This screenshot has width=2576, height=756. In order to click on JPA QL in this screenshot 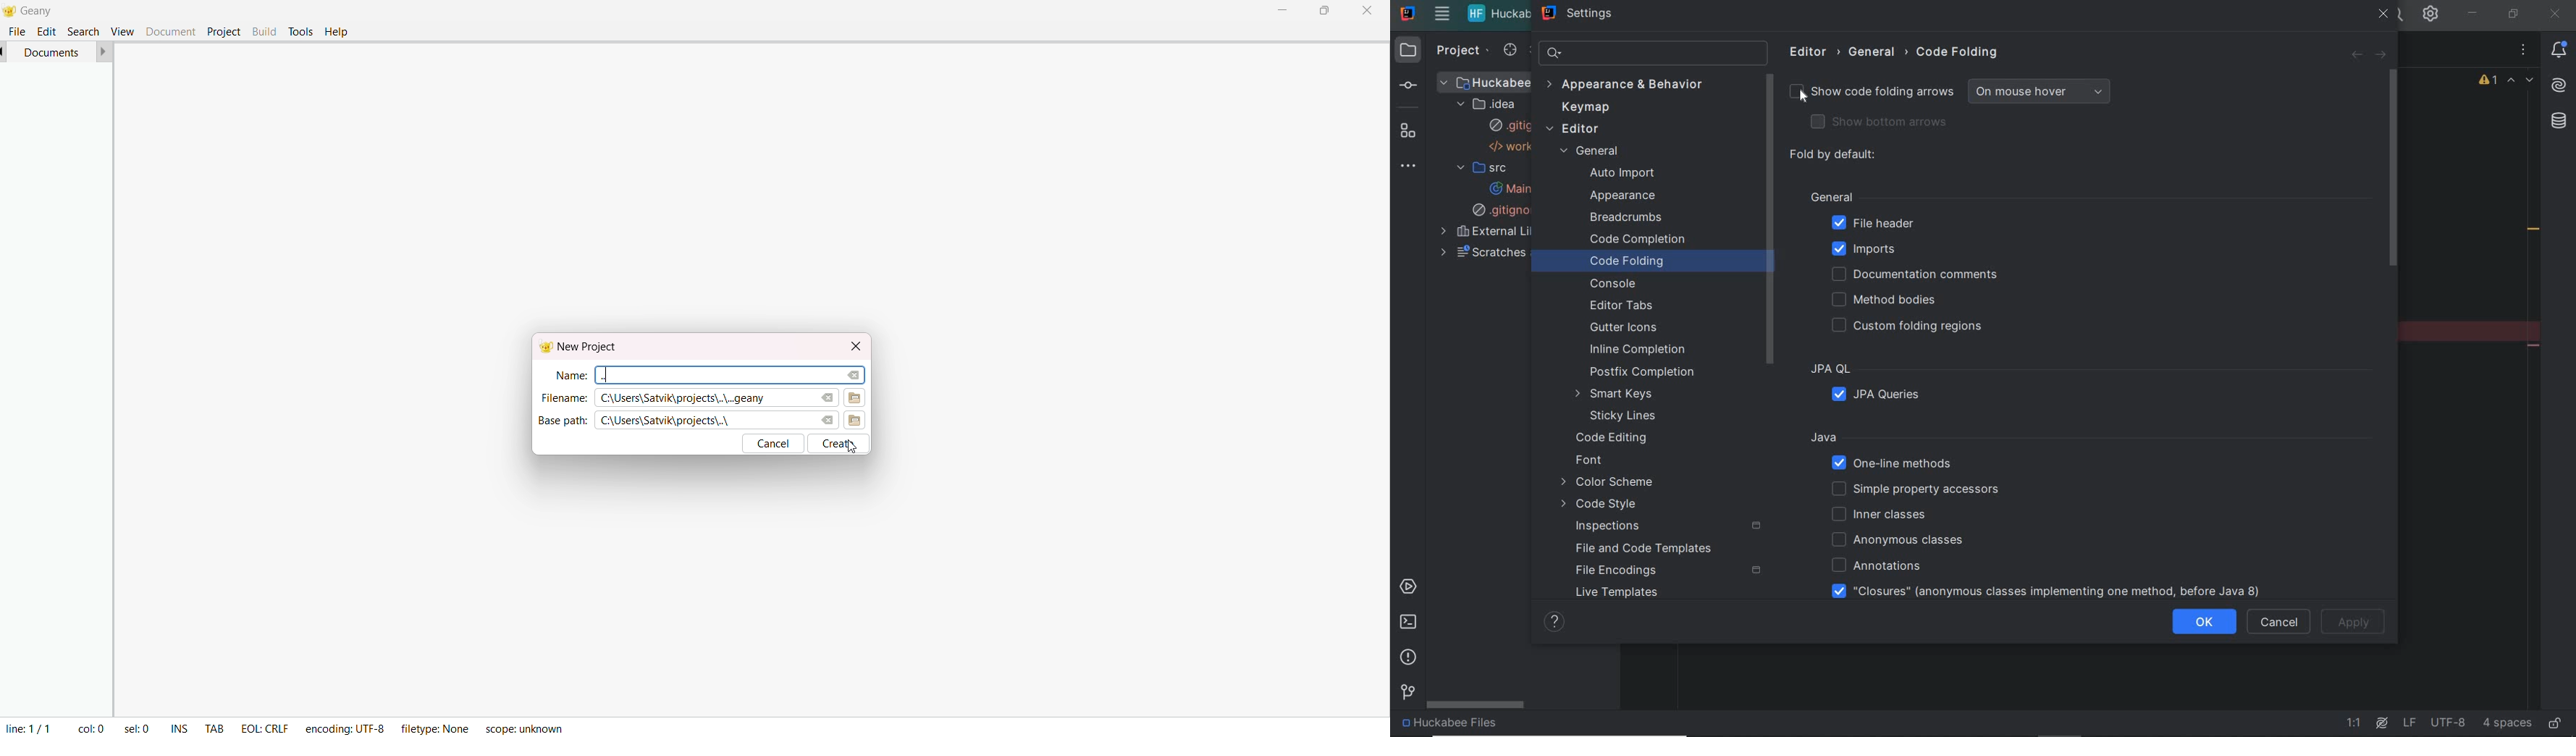, I will do `click(1897, 369)`.